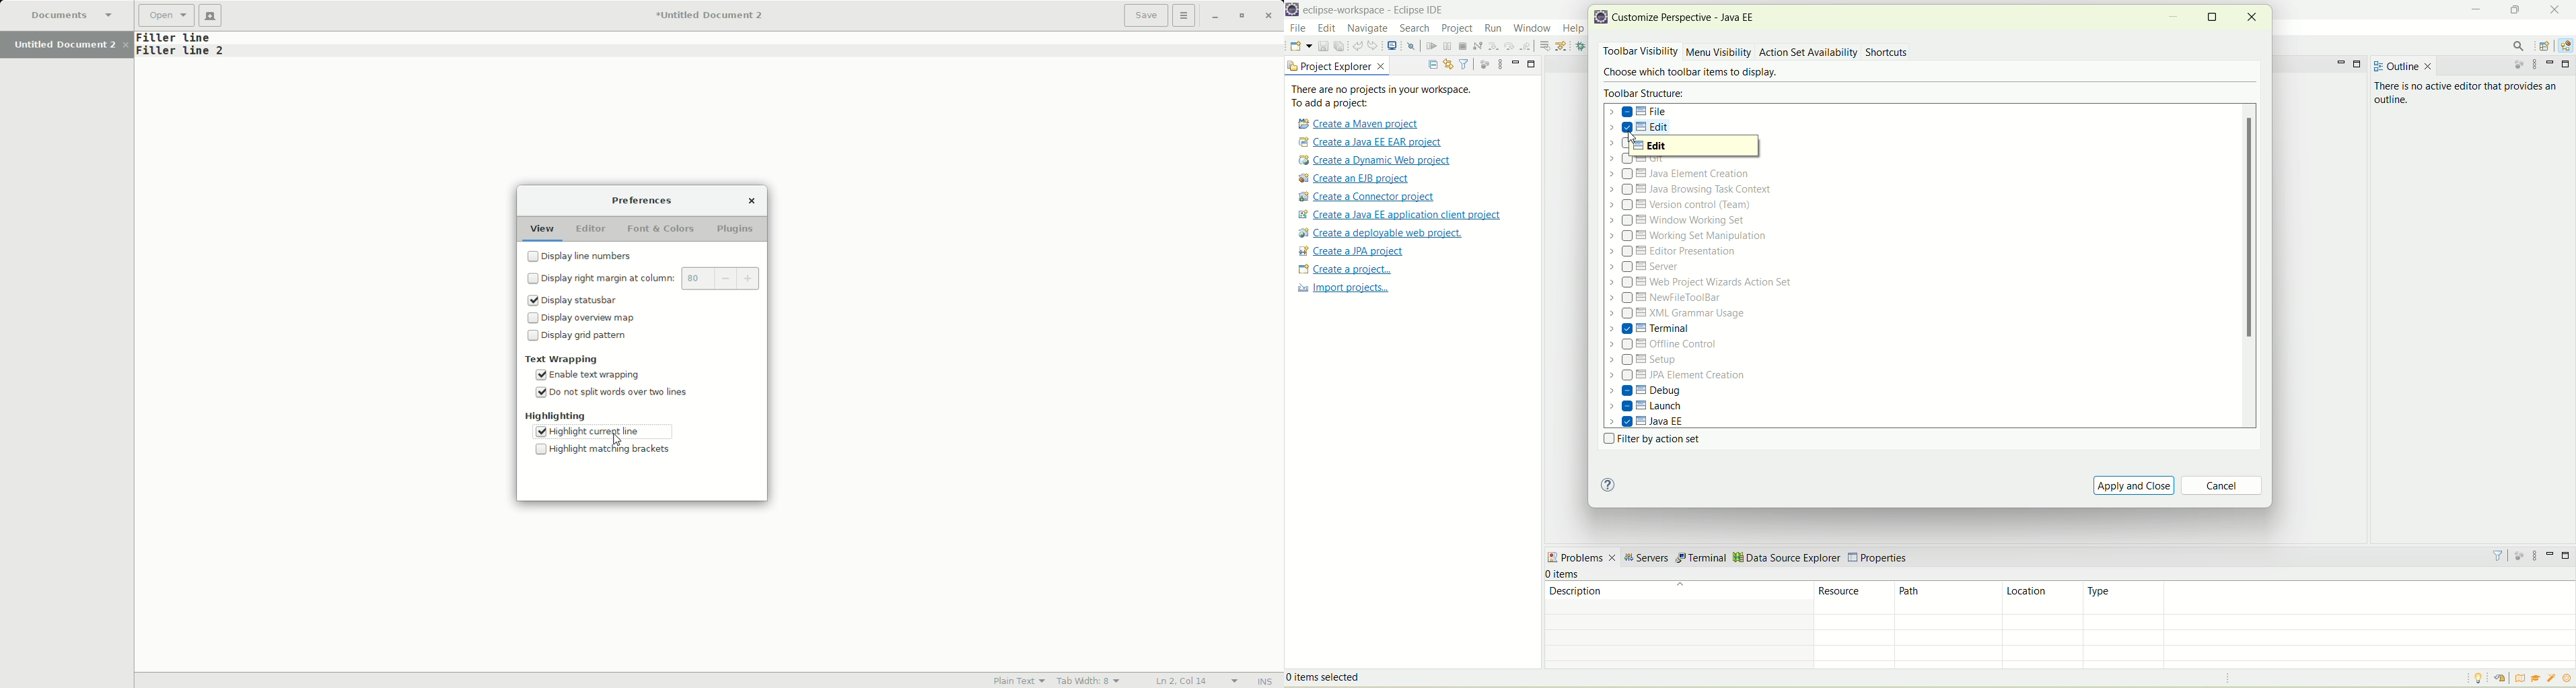 Image resolution: width=2576 pixels, height=700 pixels. I want to click on setup, so click(1648, 361).